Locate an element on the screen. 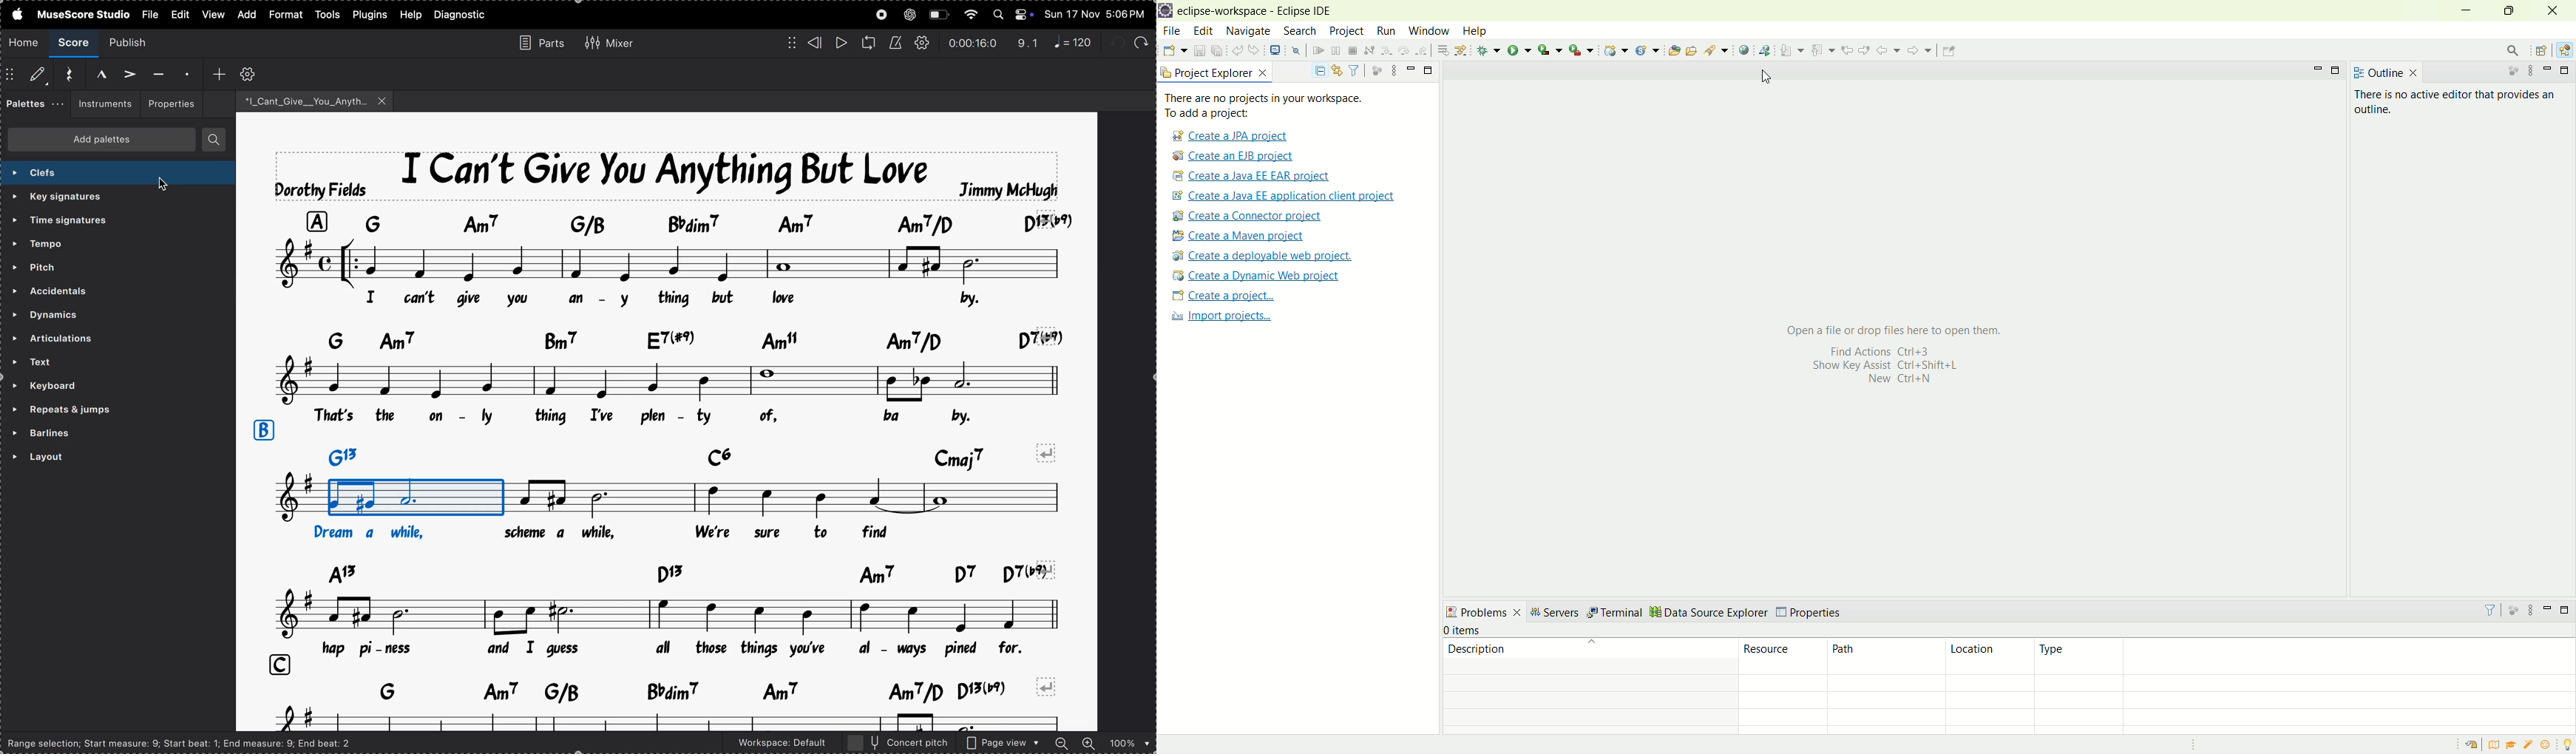  accidents is located at coordinates (72, 293).